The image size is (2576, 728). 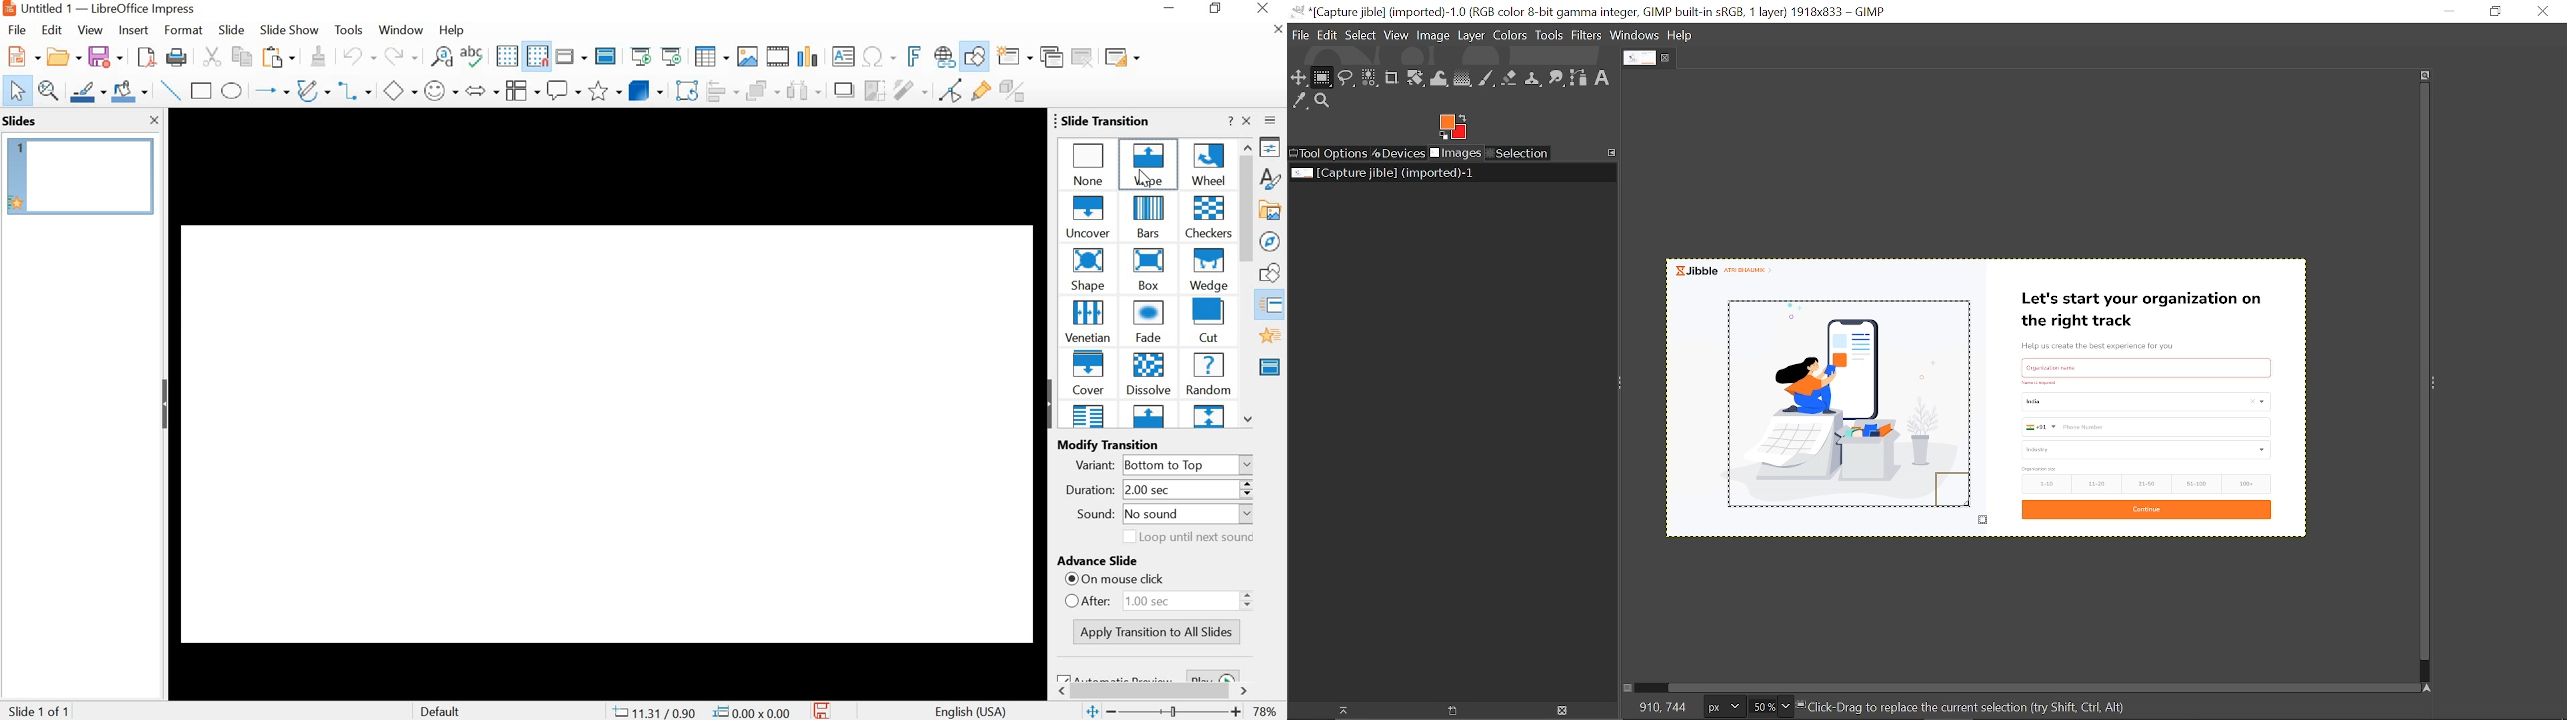 What do you see at coordinates (182, 32) in the screenshot?
I see `FORMAT` at bounding box center [182, 32].